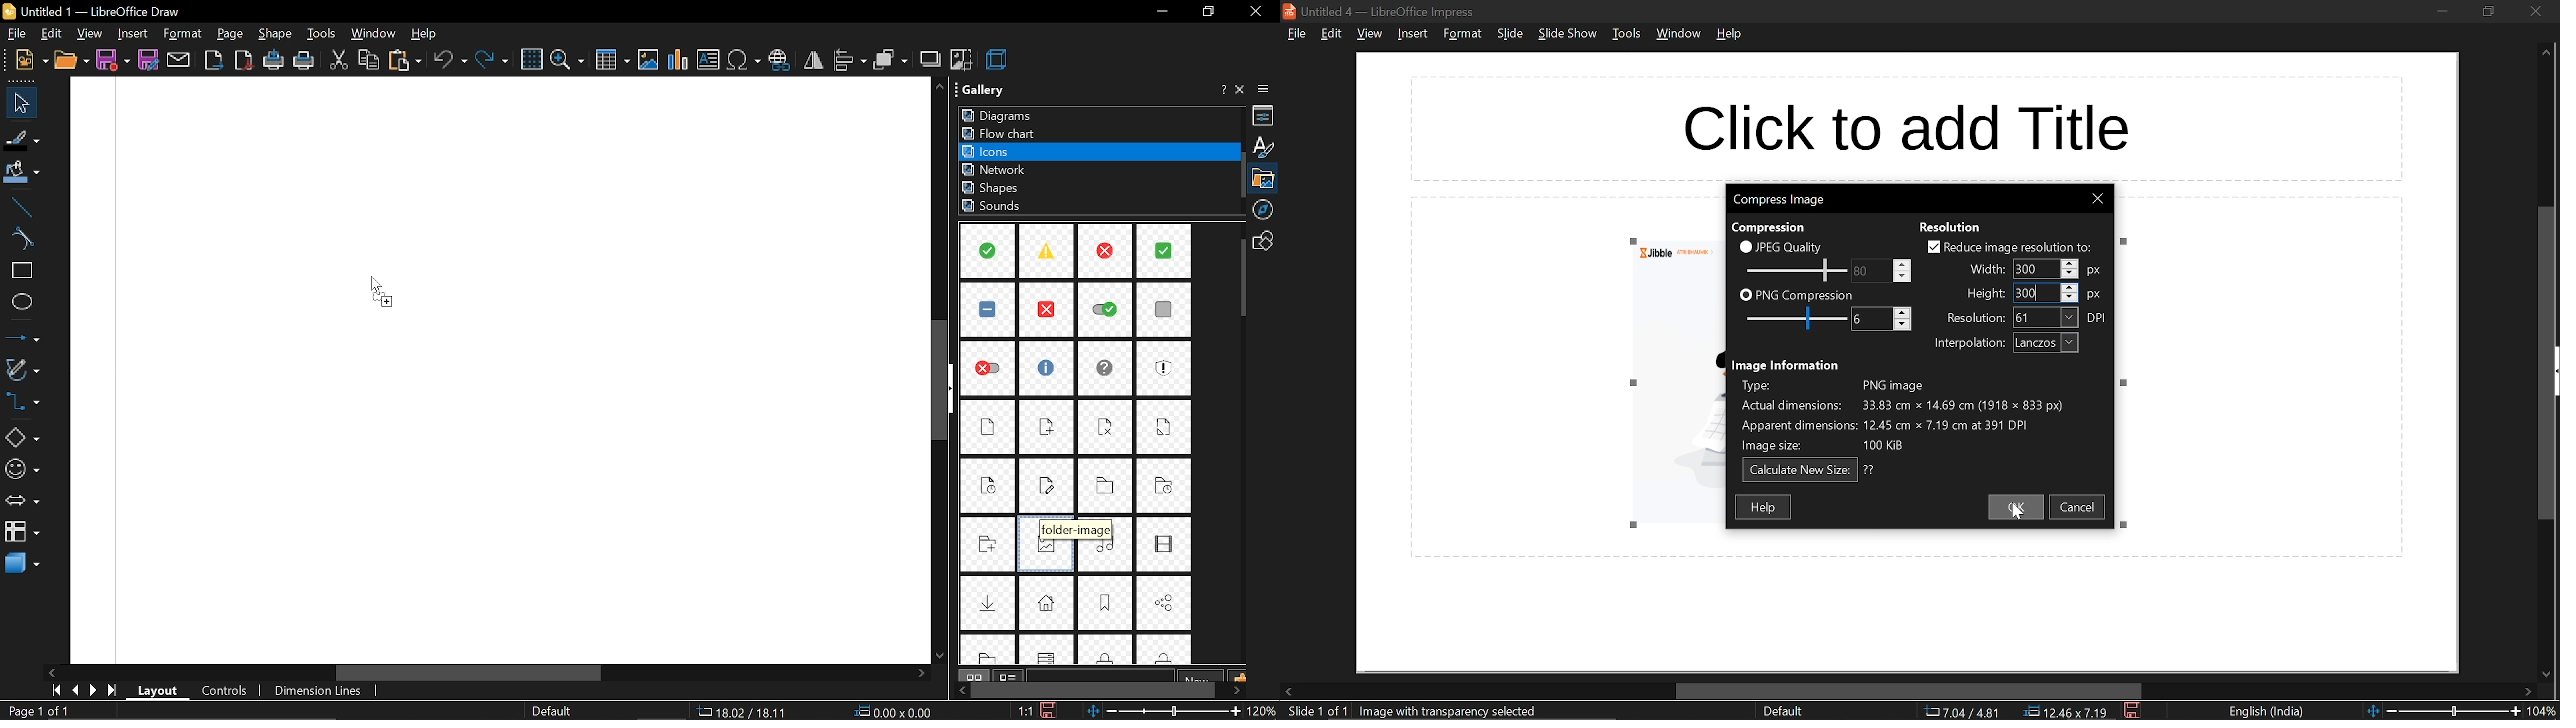 The width and height of the screenshot is (2576, 728). Describe the element at coordinates (47, 671) in the screenshot. I see `scroll left` at that location.